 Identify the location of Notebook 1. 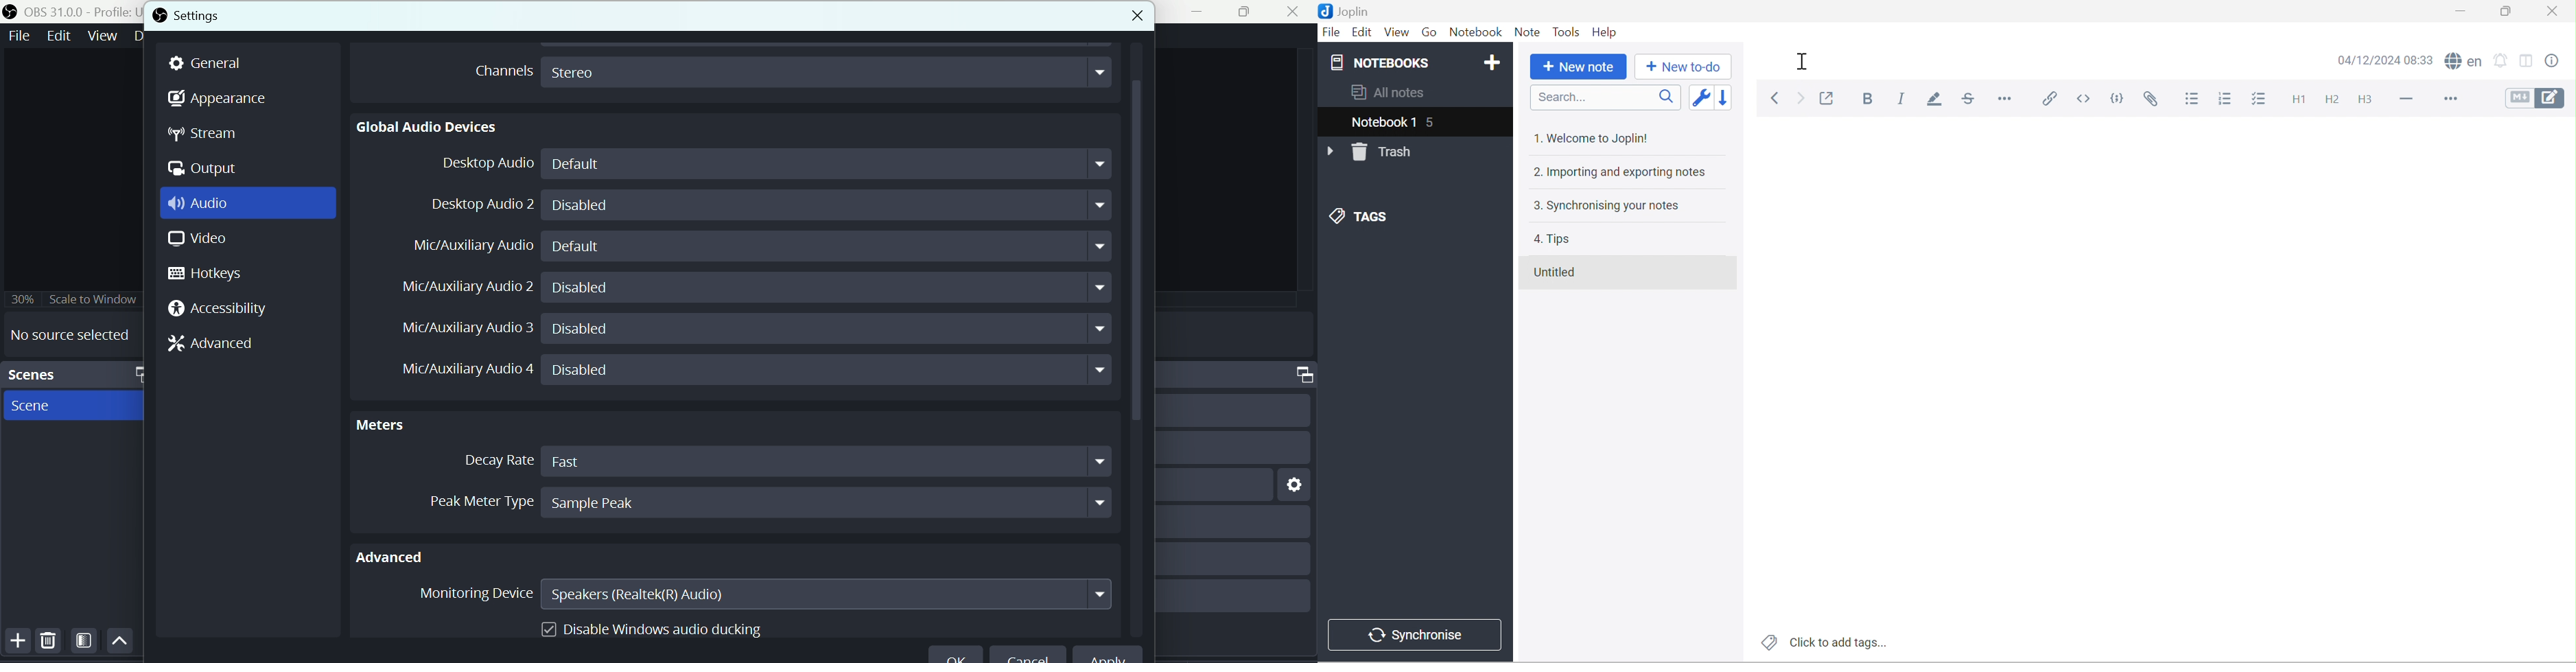
(1381, 124).